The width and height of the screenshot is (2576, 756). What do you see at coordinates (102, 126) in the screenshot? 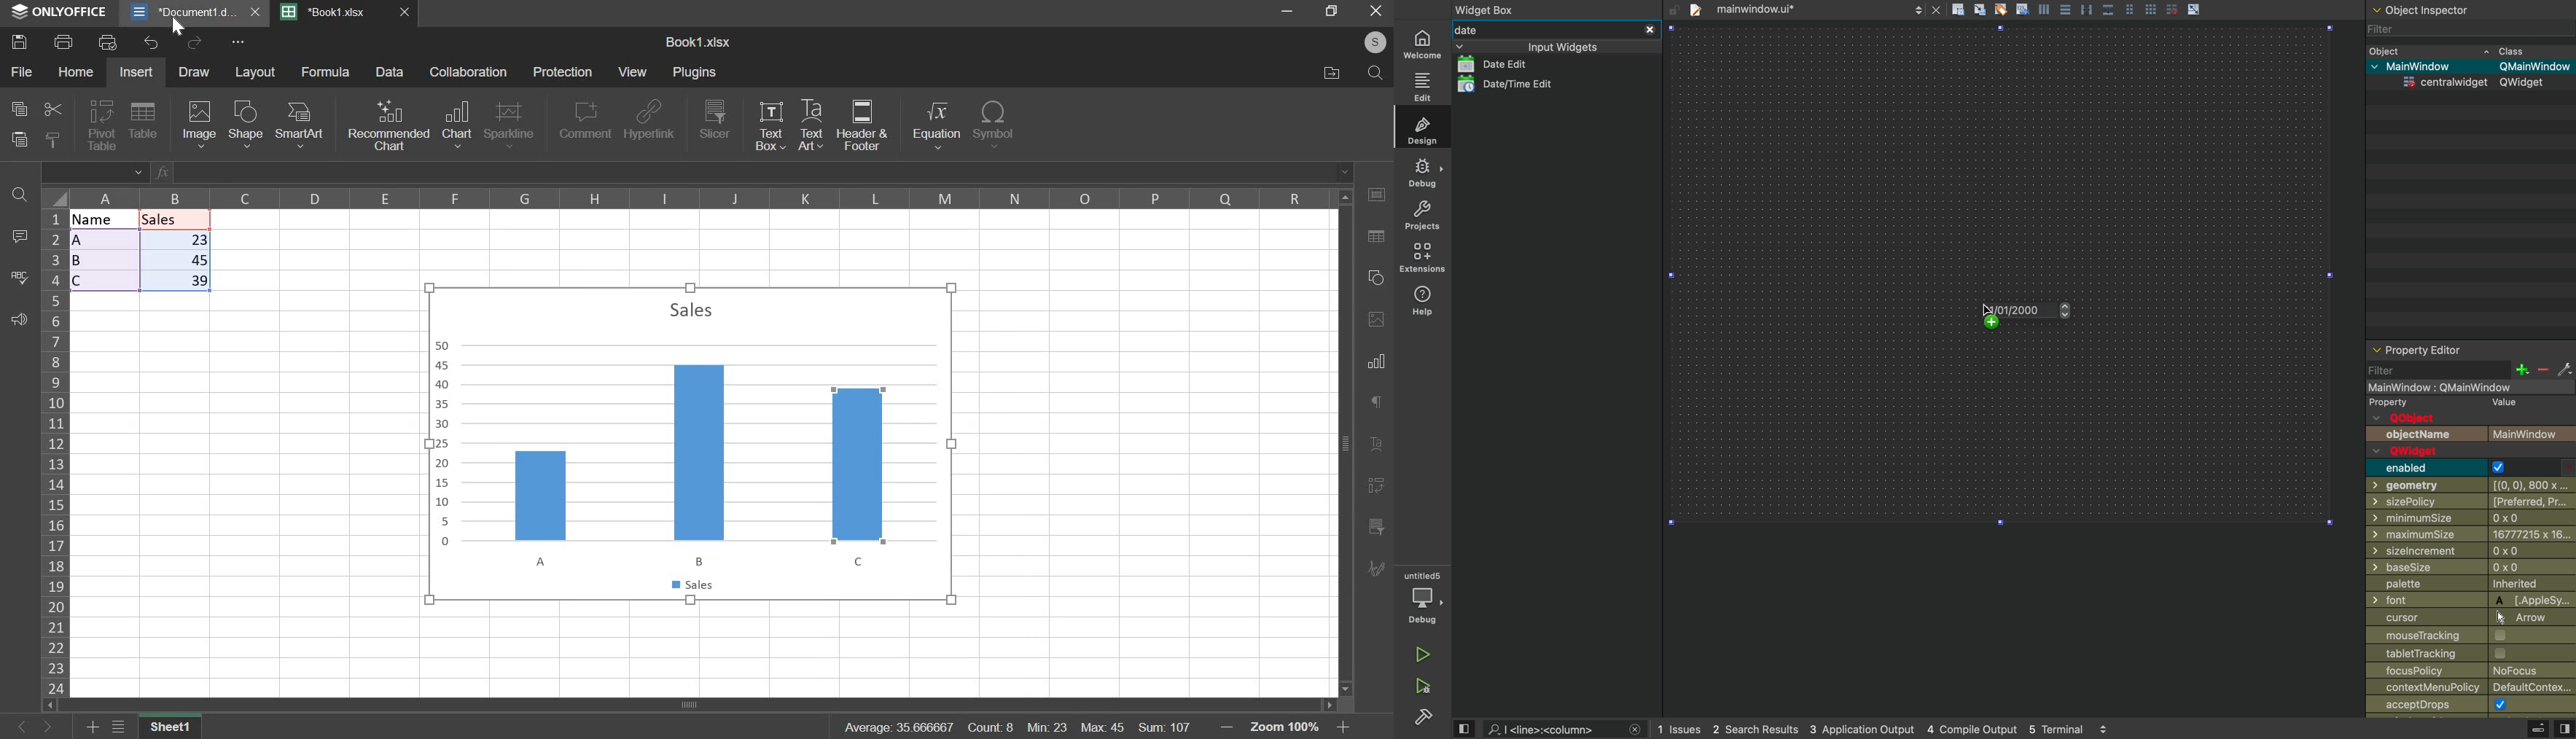
I see `pivot table` at bounding box center [102, 126].